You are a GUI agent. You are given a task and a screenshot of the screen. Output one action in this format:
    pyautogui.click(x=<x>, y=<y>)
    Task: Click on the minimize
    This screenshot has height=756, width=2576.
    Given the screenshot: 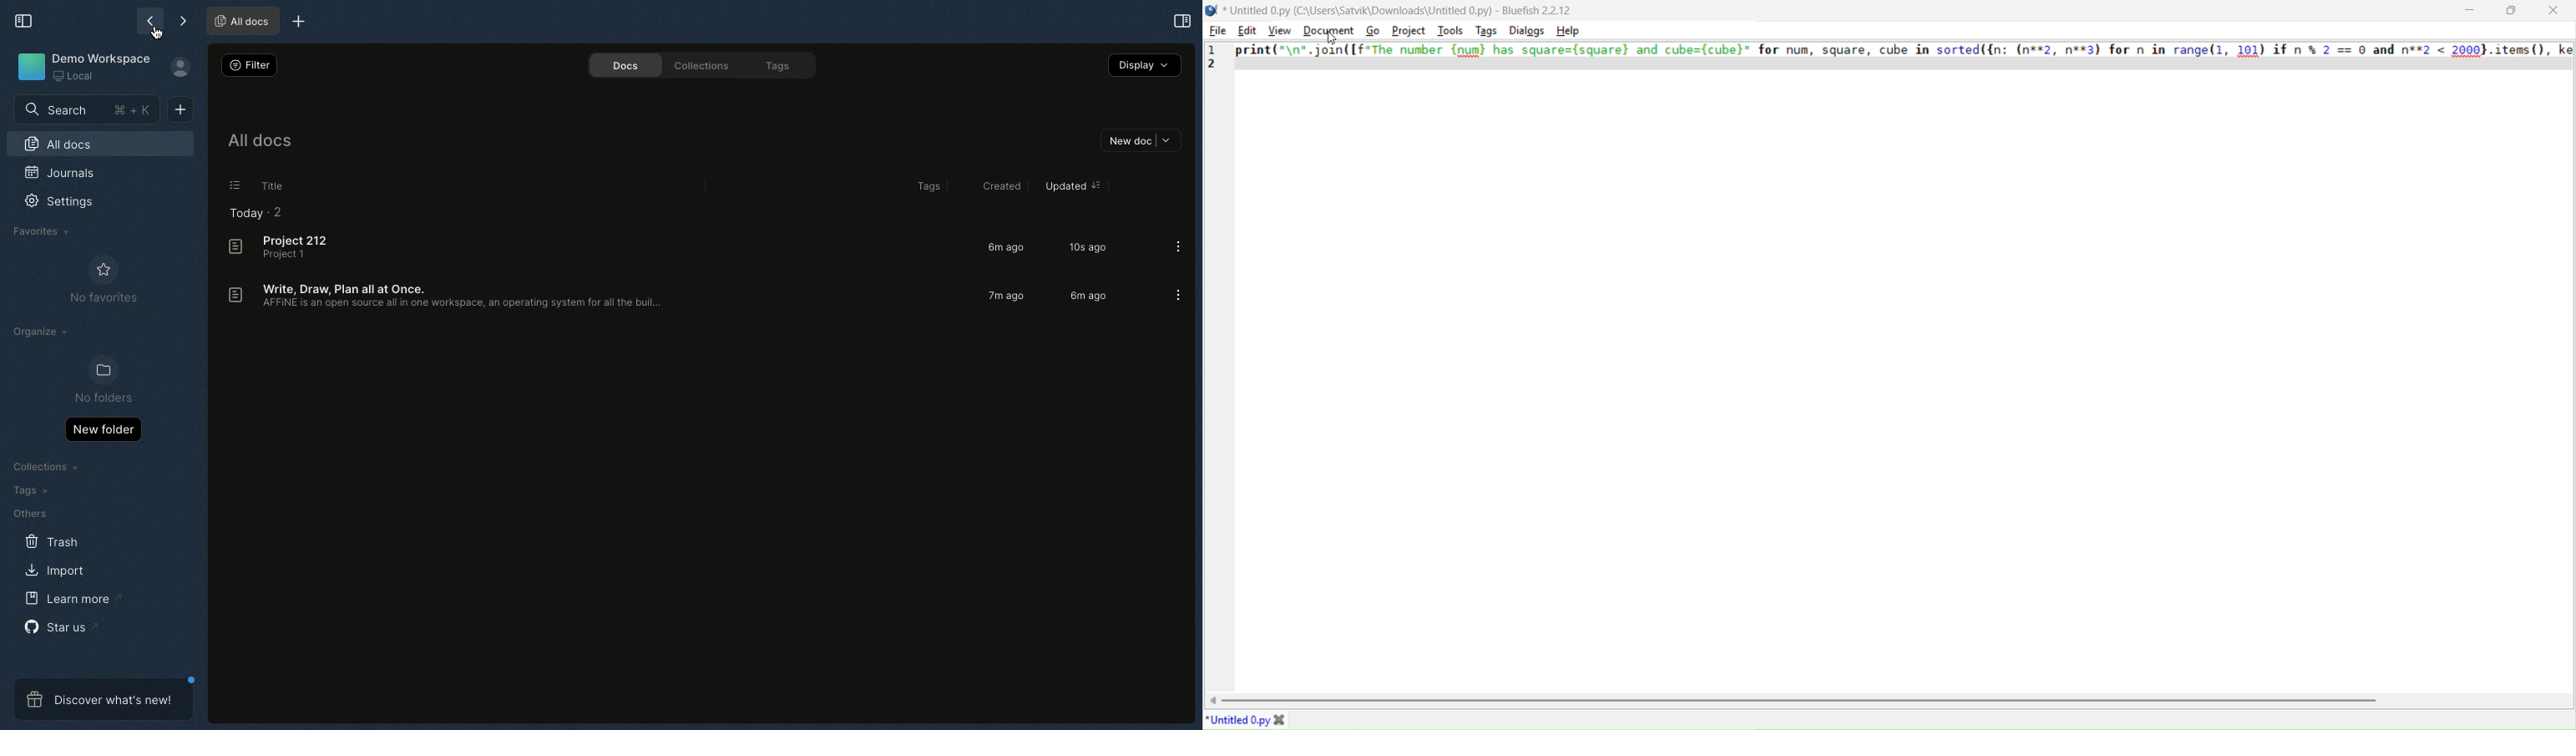 What is the action you would take?
    pyautogui.click(x=2470, y=9)
    